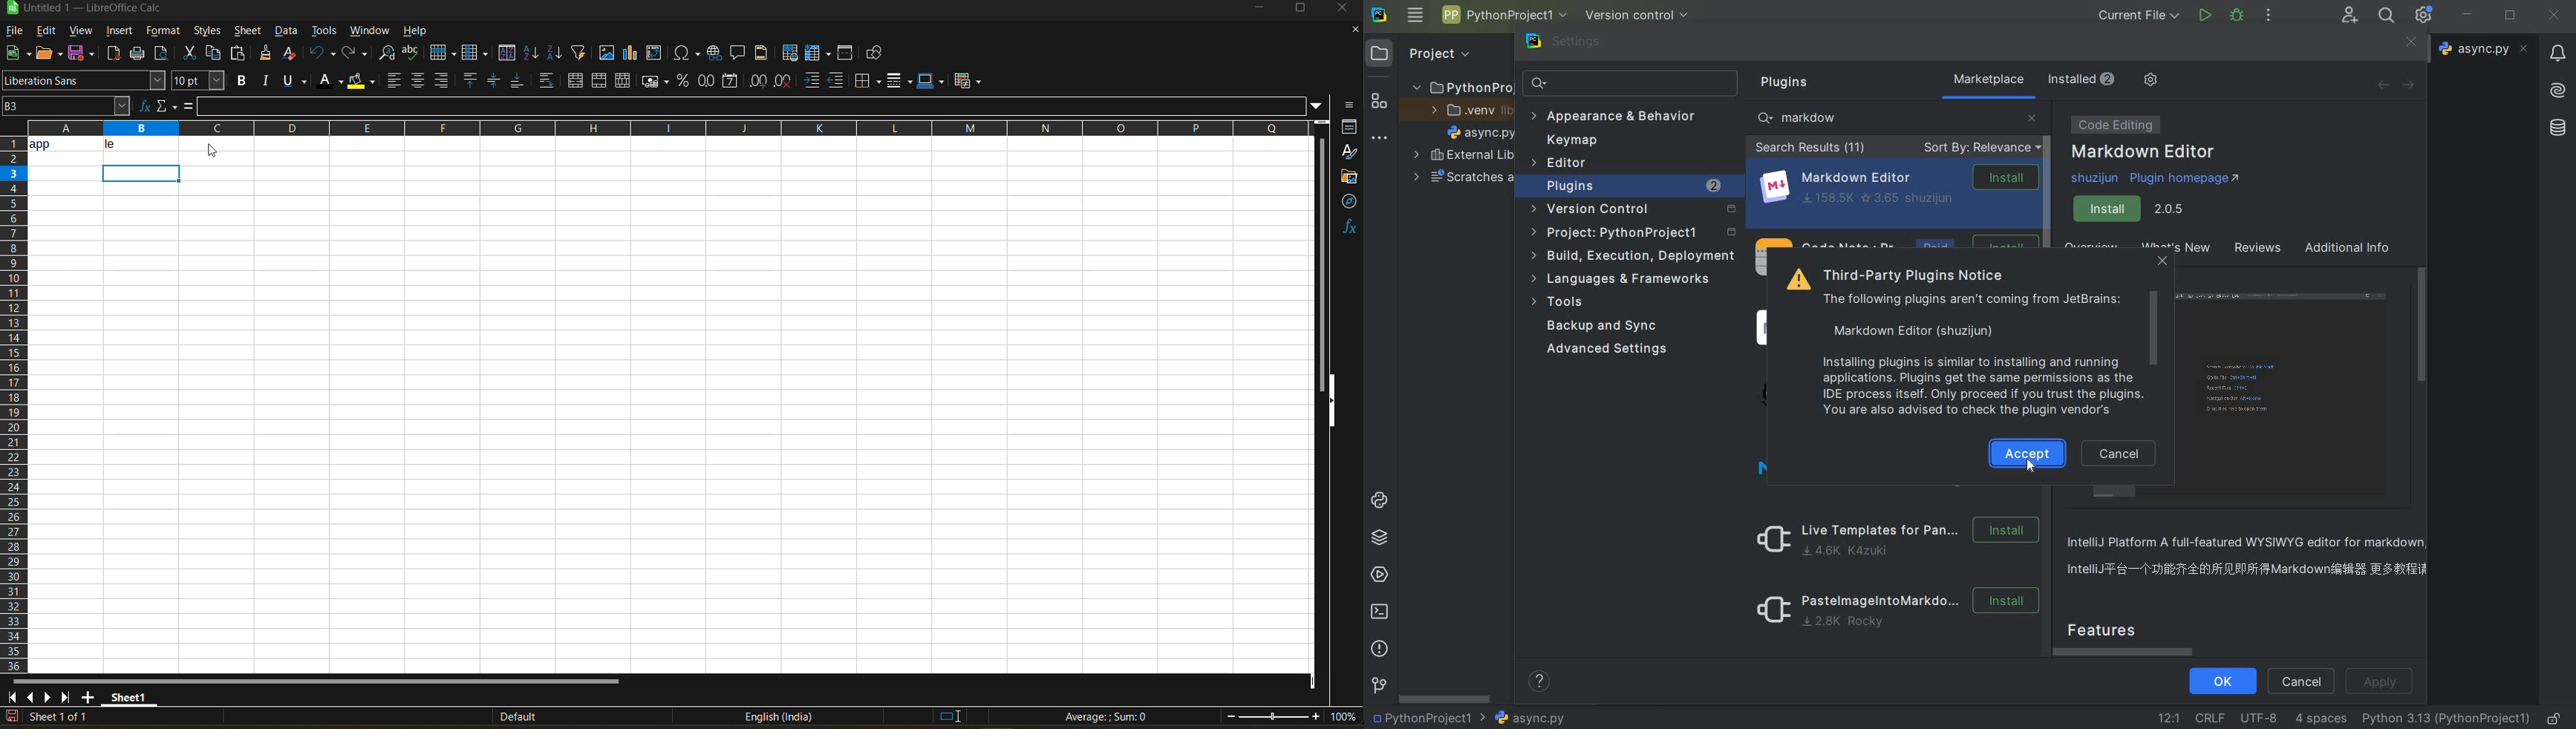 The height and width of the screenshot is (756, 2576). I want to click on properties, so click(1350, 126).